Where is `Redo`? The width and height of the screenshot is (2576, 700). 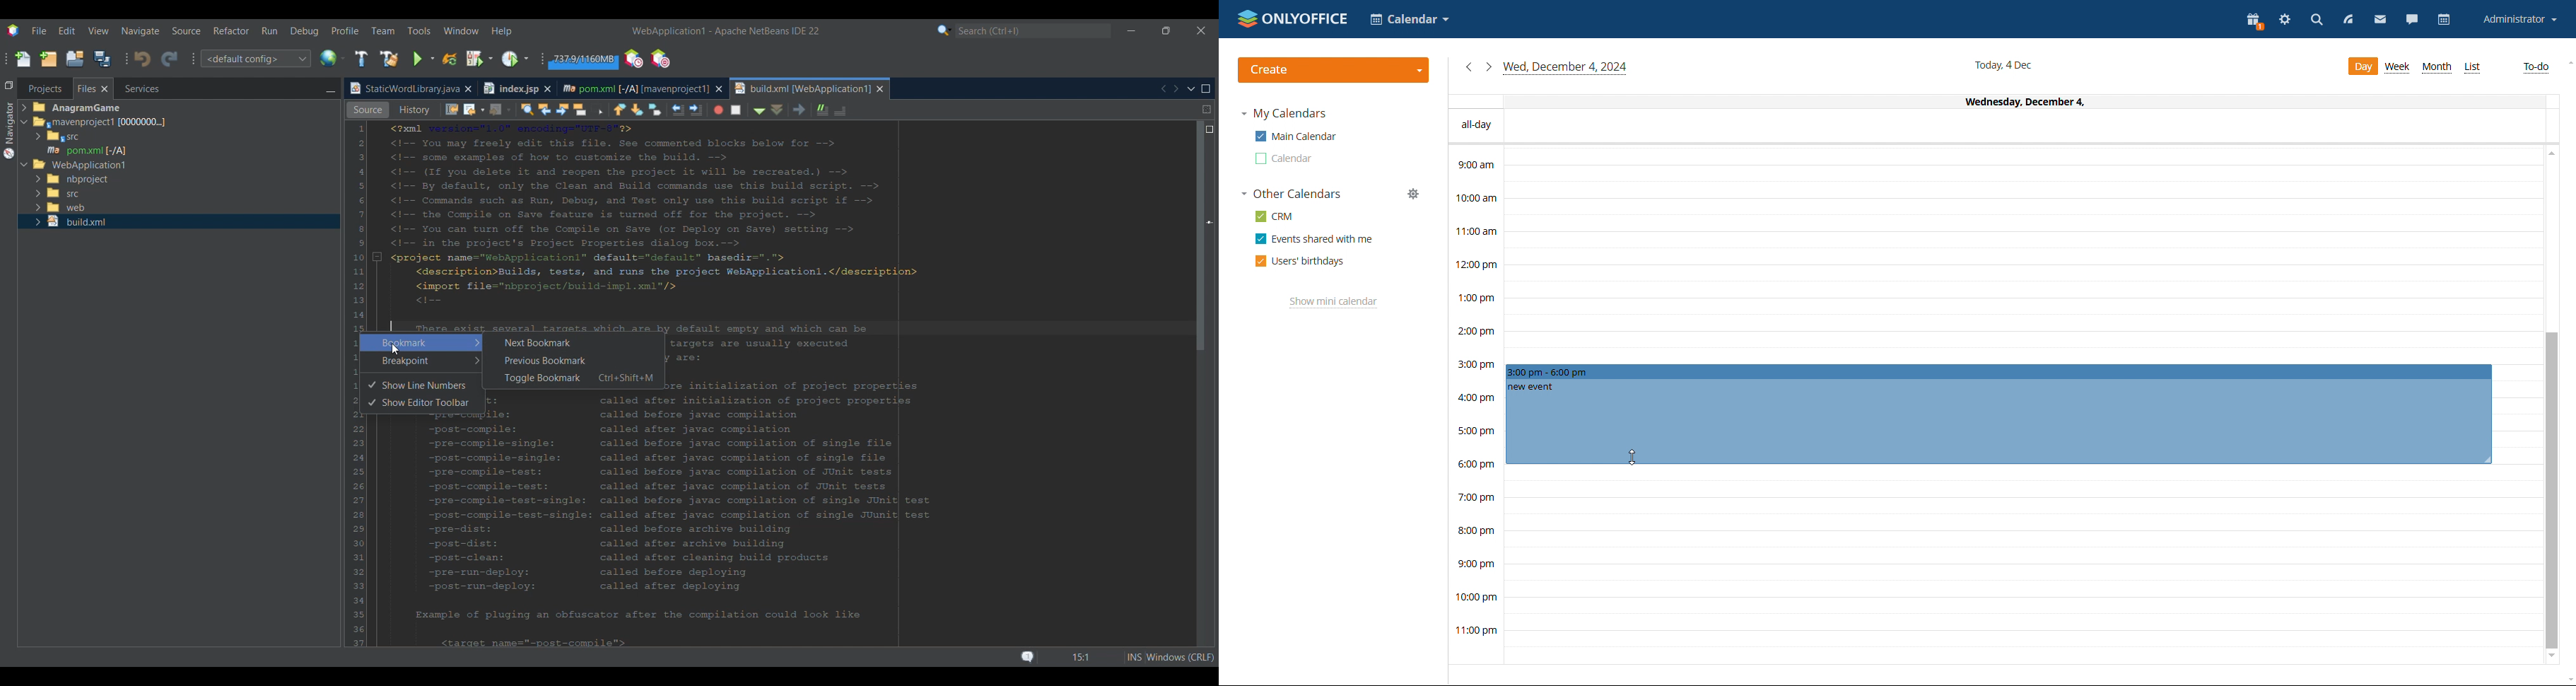 Redo is located at coordinates (170, 60).